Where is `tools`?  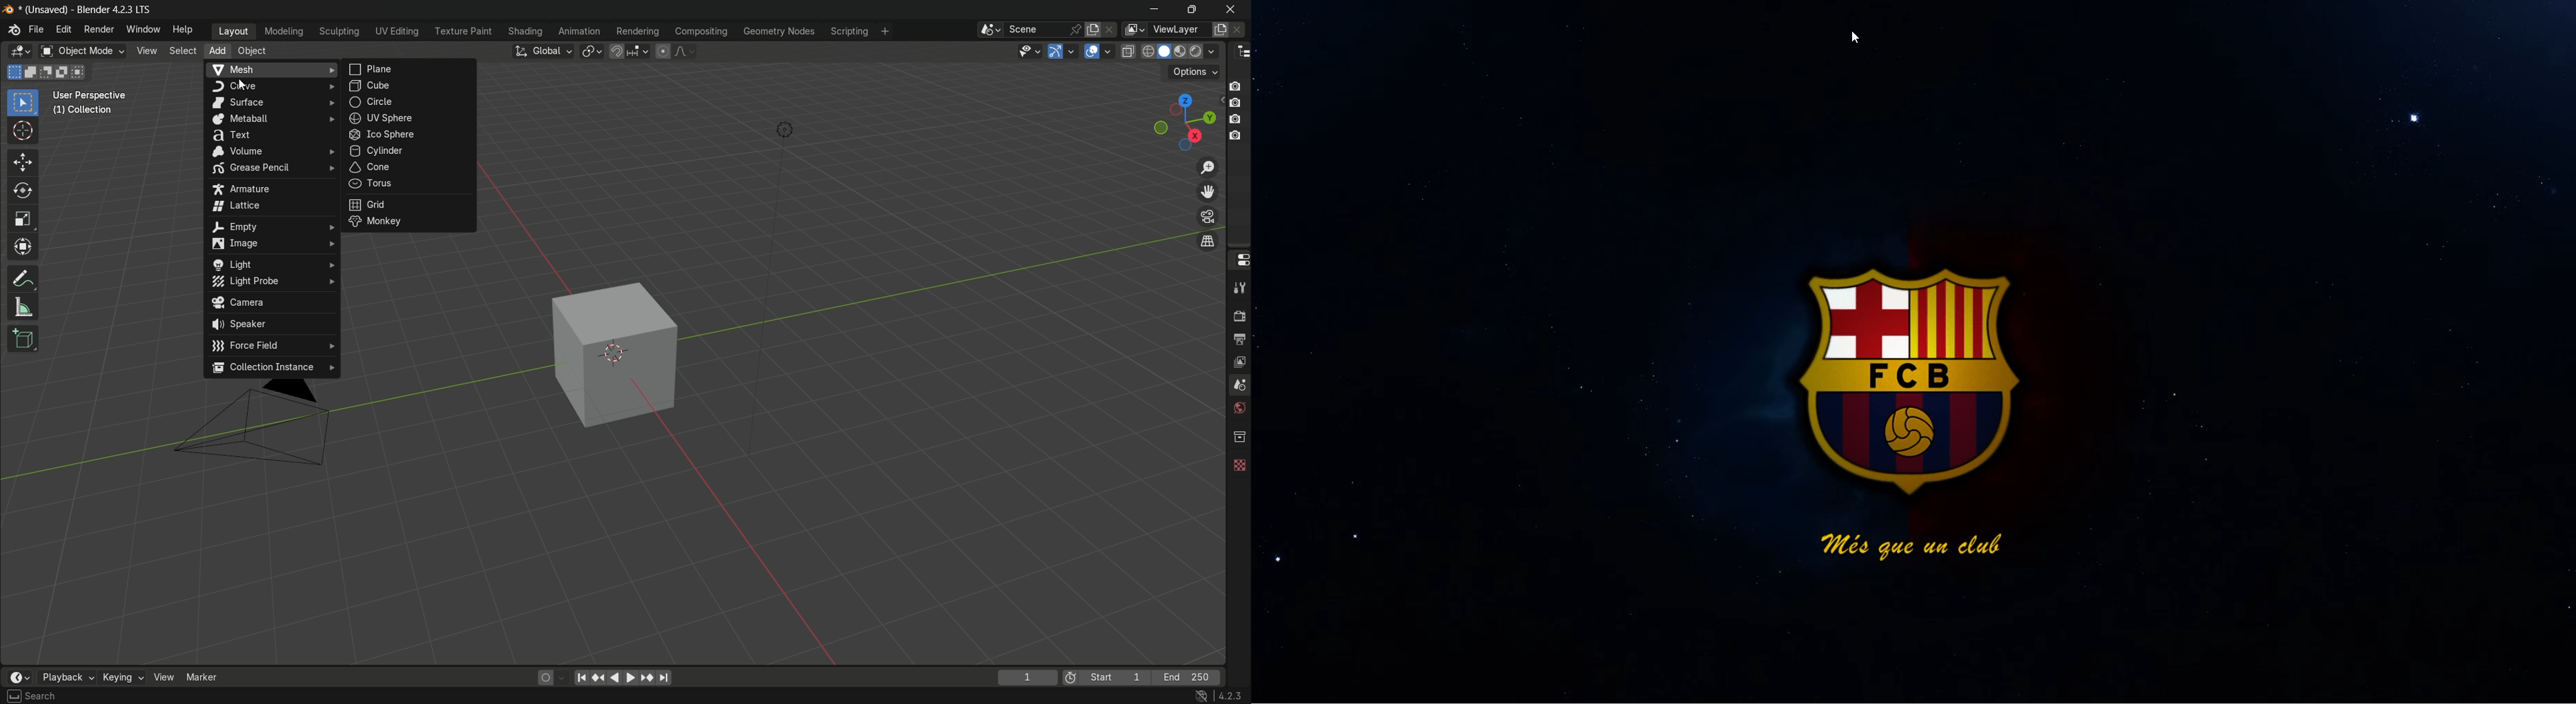
tools is located at coordinates (1238, 286).